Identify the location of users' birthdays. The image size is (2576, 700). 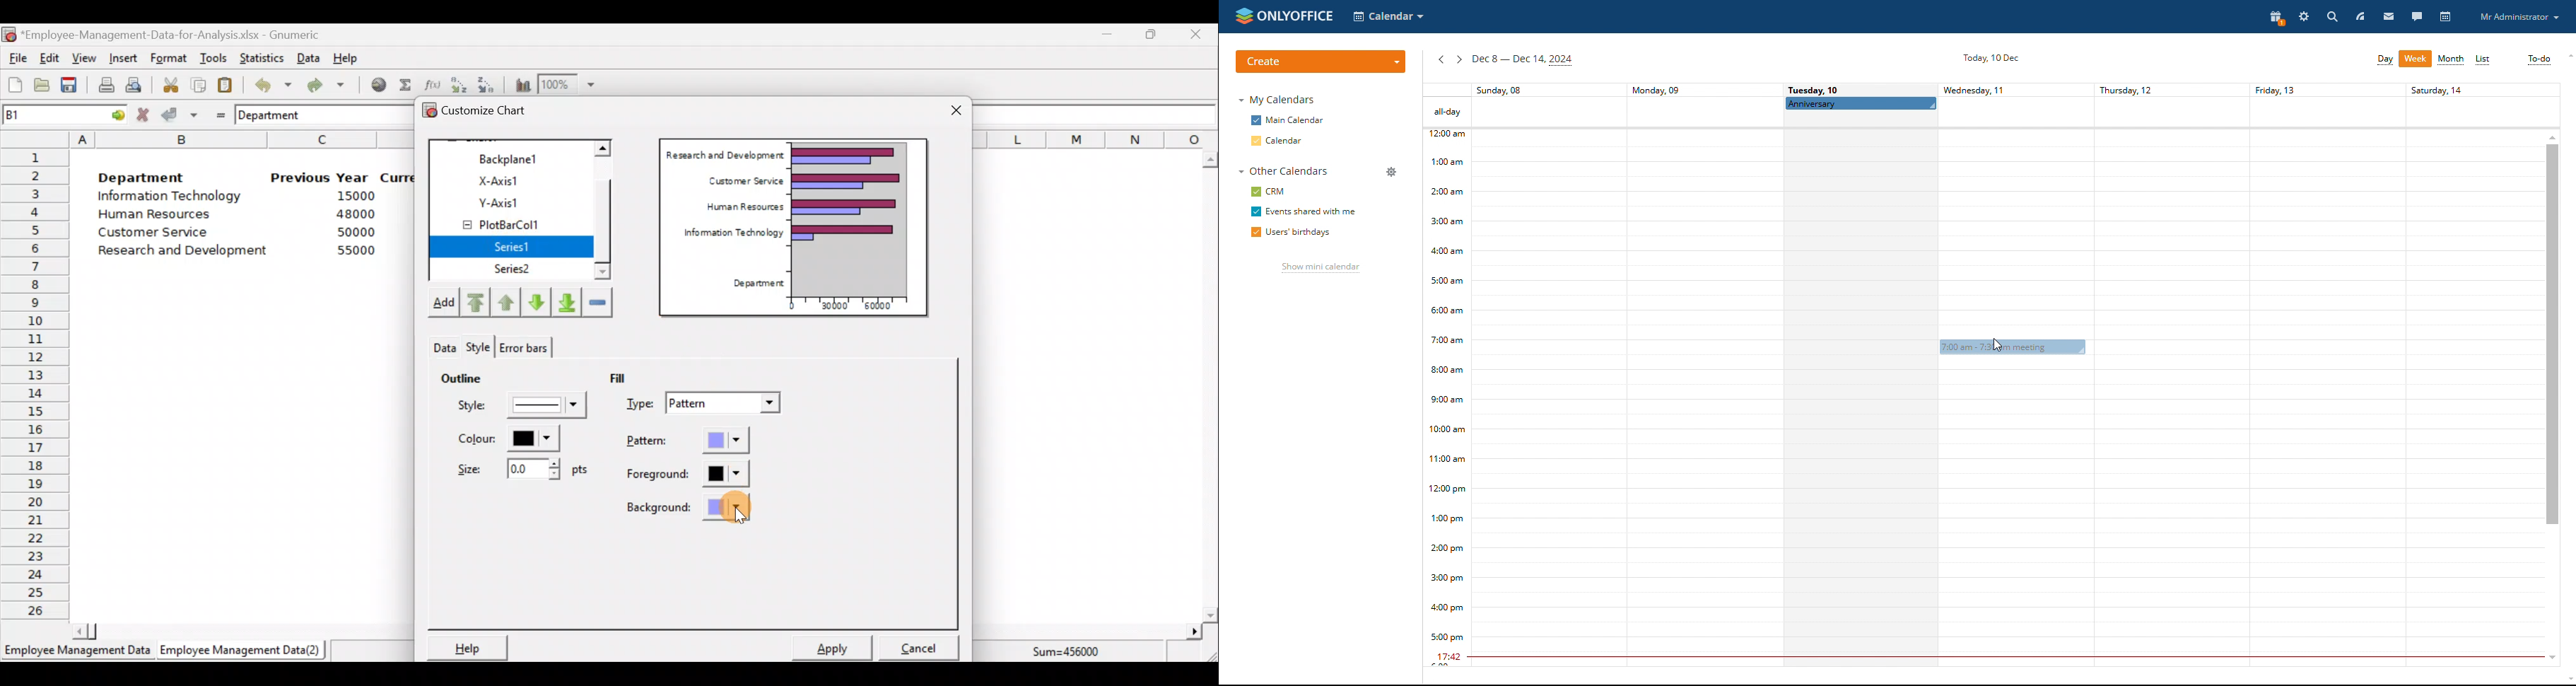
(1290, 233).